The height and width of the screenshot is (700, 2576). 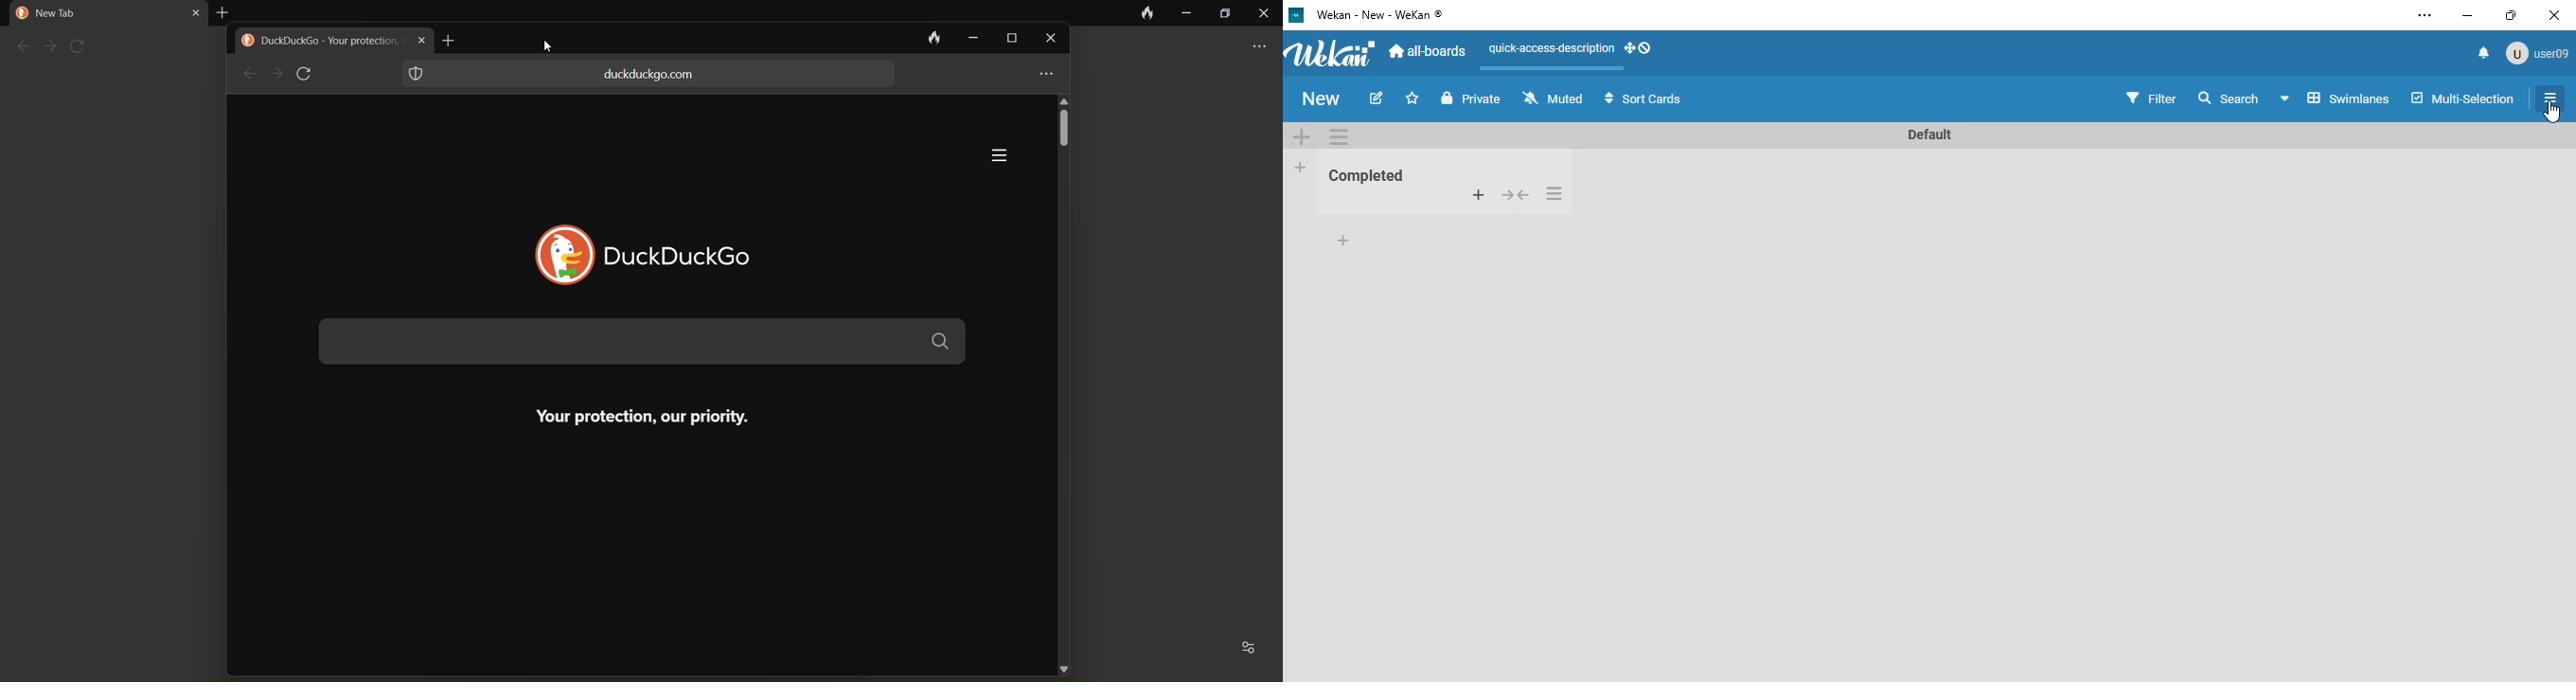 What do you see at coordinates (1333, 54) in the screenshot?
I see `wekan` at bounding box center [1333, 54].